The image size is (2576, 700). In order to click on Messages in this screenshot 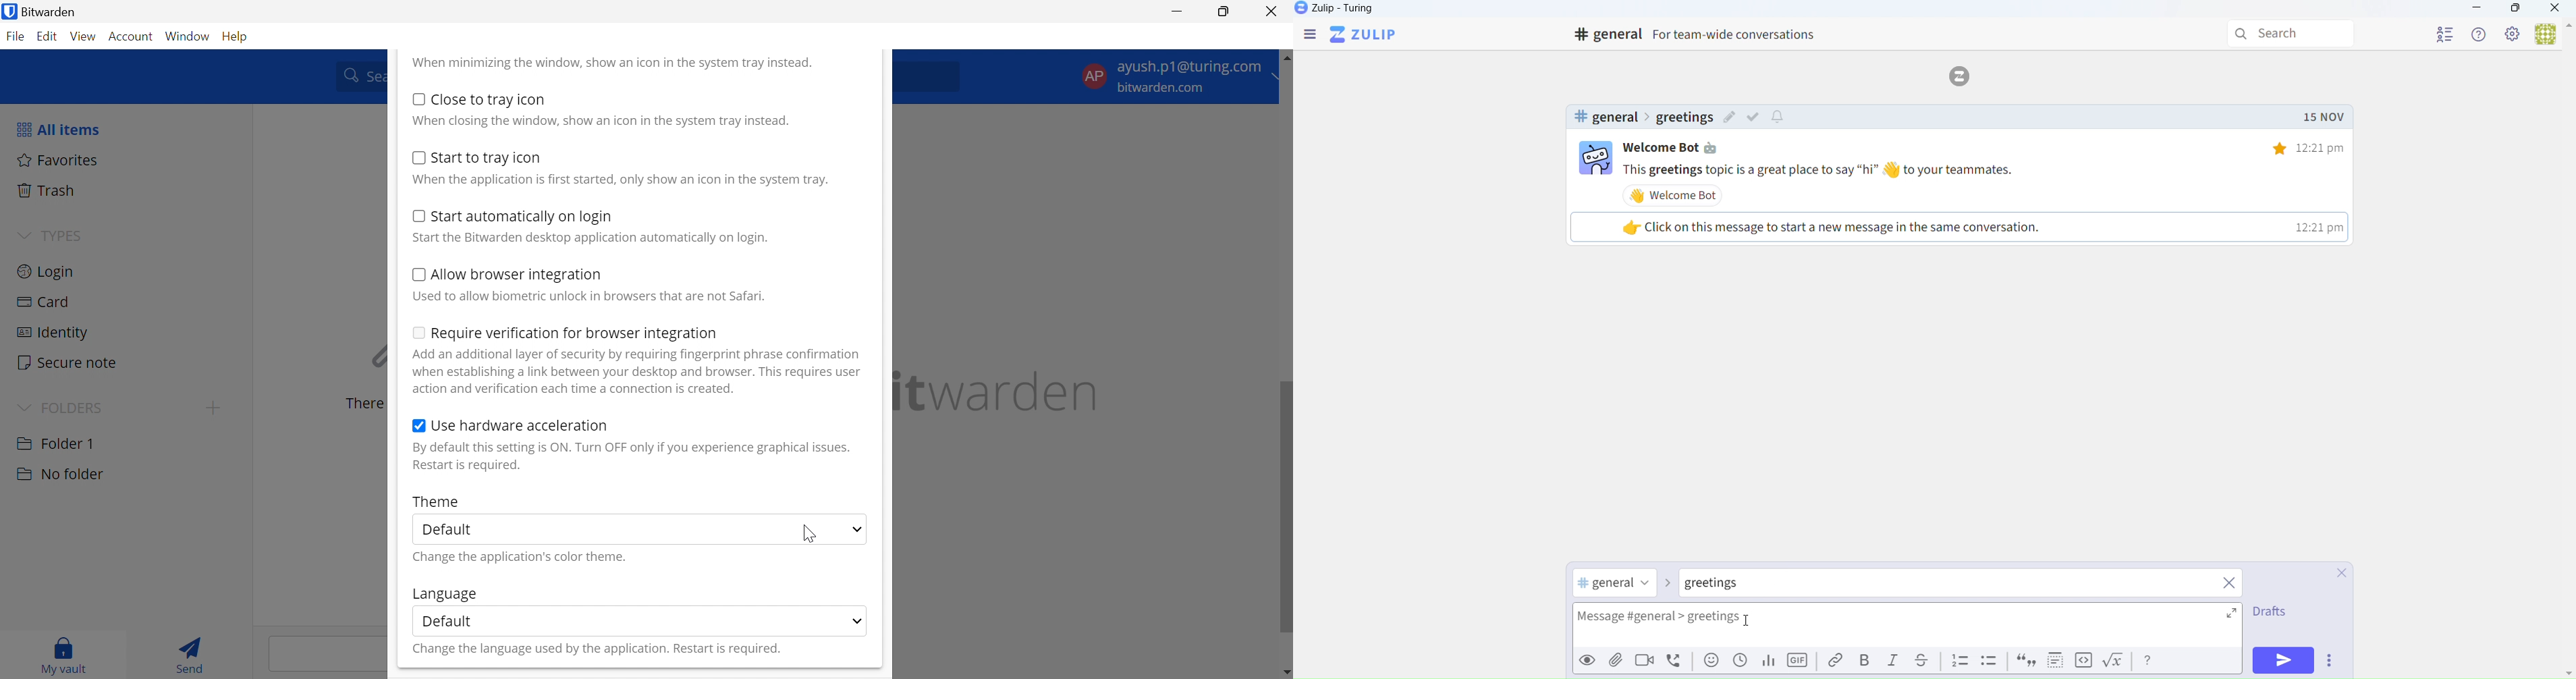, I will do `click(1987, 170)`.